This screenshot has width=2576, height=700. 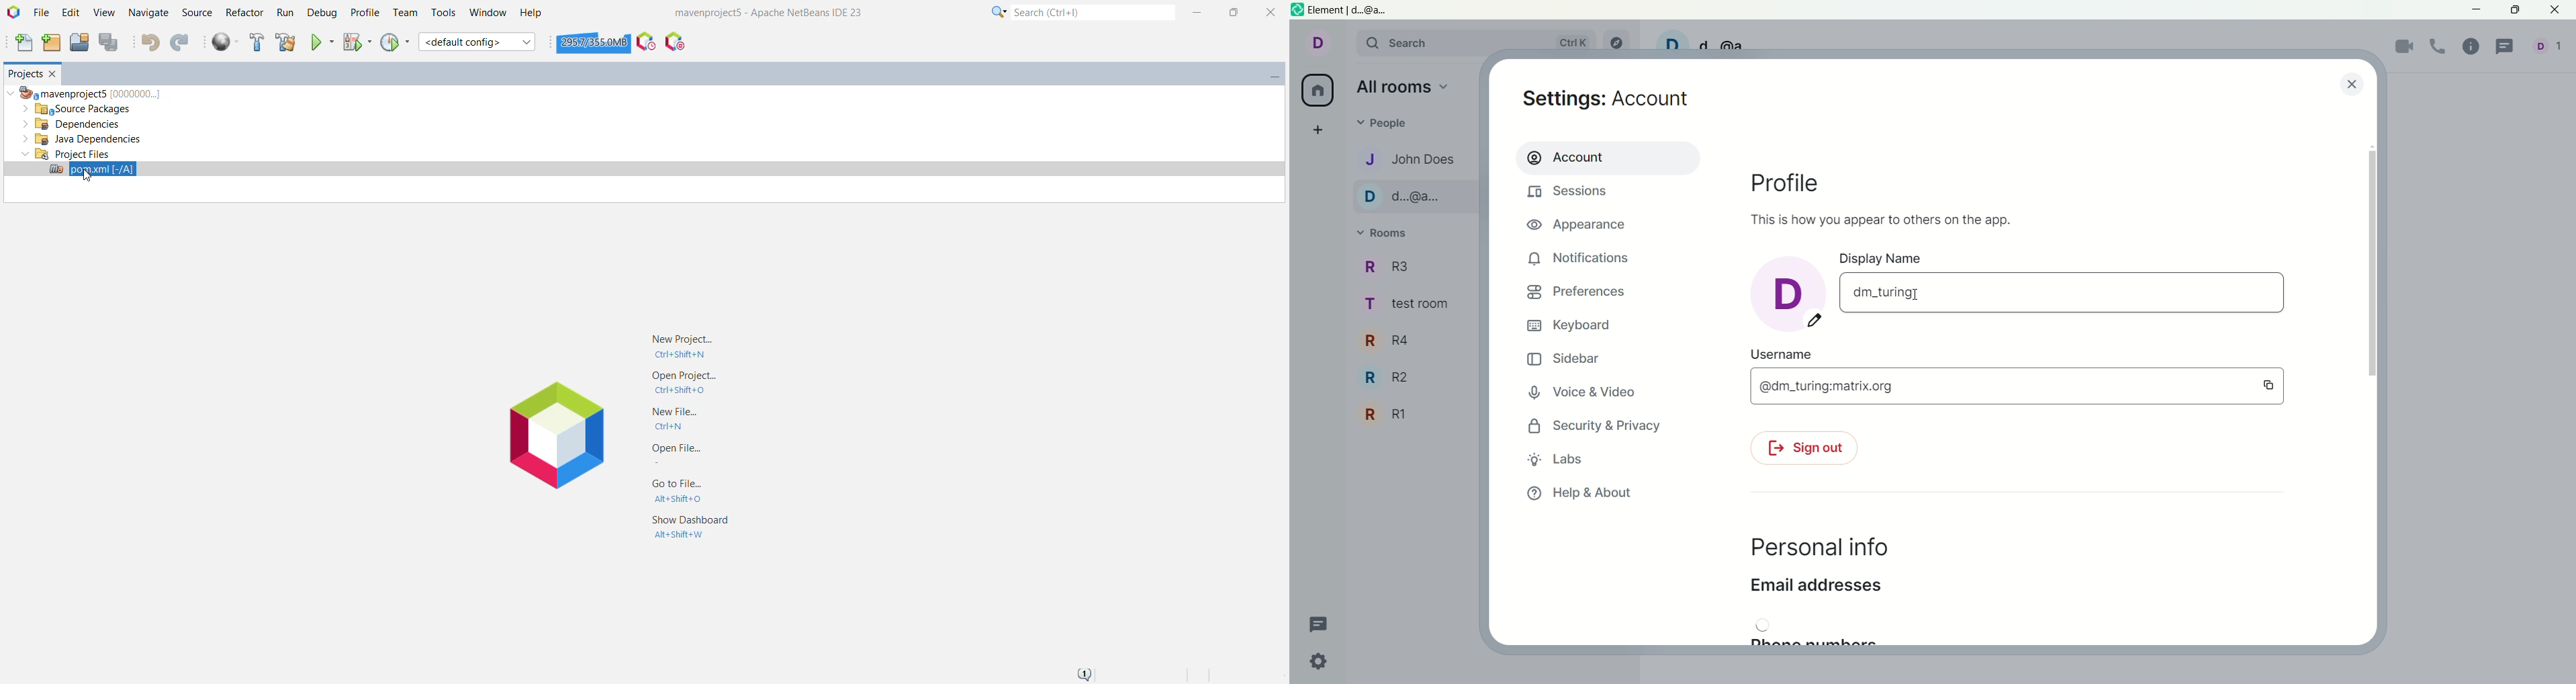 What do you see at coordinates (1321, 665) in the screenshot?
I see `quick settings` at bounding box center [1321, 665].